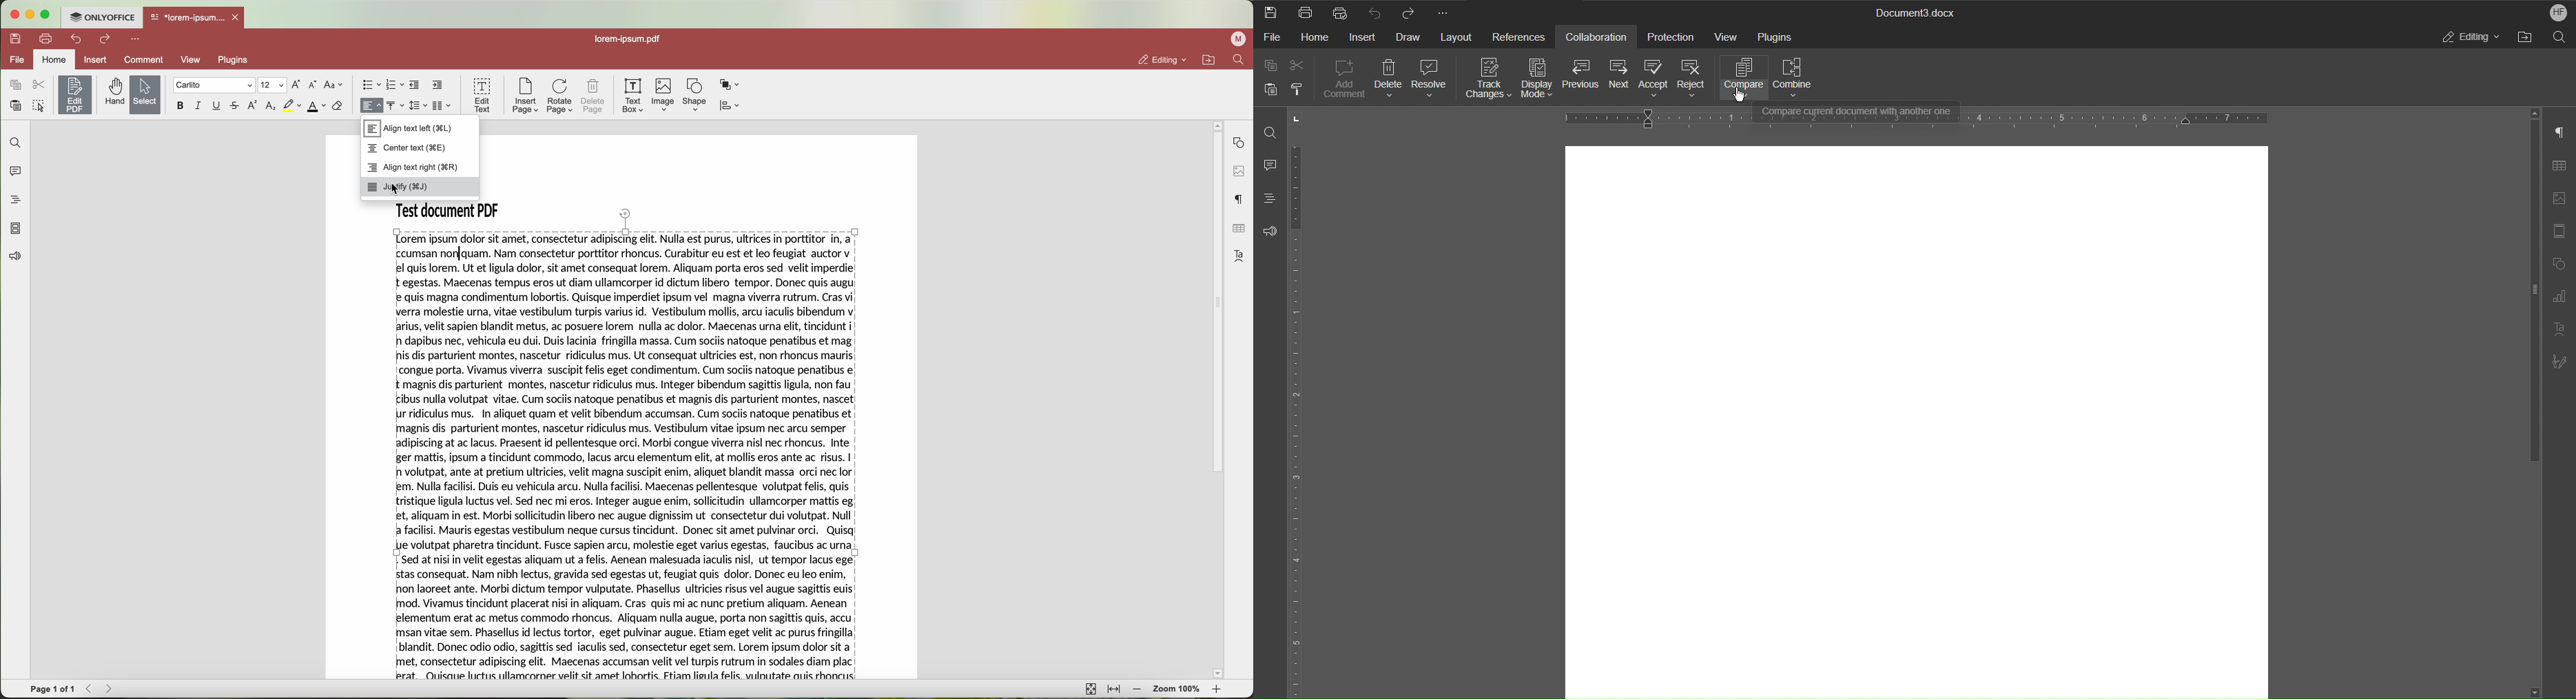 The height and width of the screenshot is (700, 2576). I want to click on Paste, so click(1272, 89).